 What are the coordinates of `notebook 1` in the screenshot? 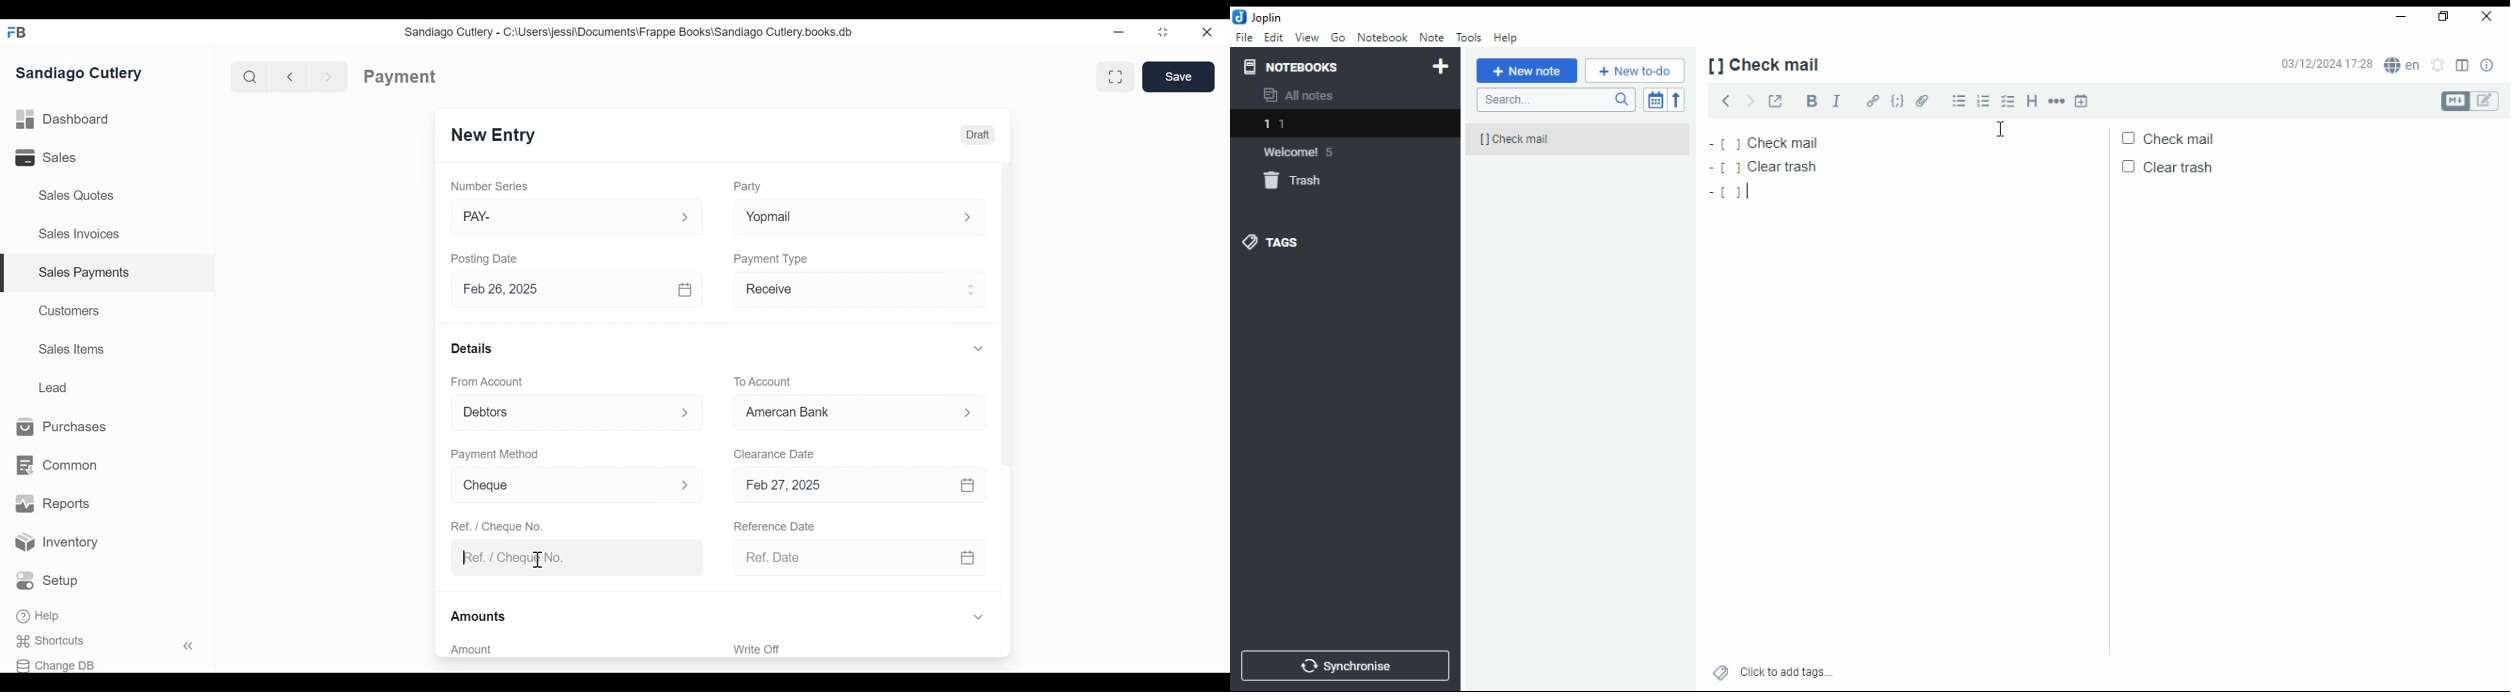 It's located at (1314, 123).